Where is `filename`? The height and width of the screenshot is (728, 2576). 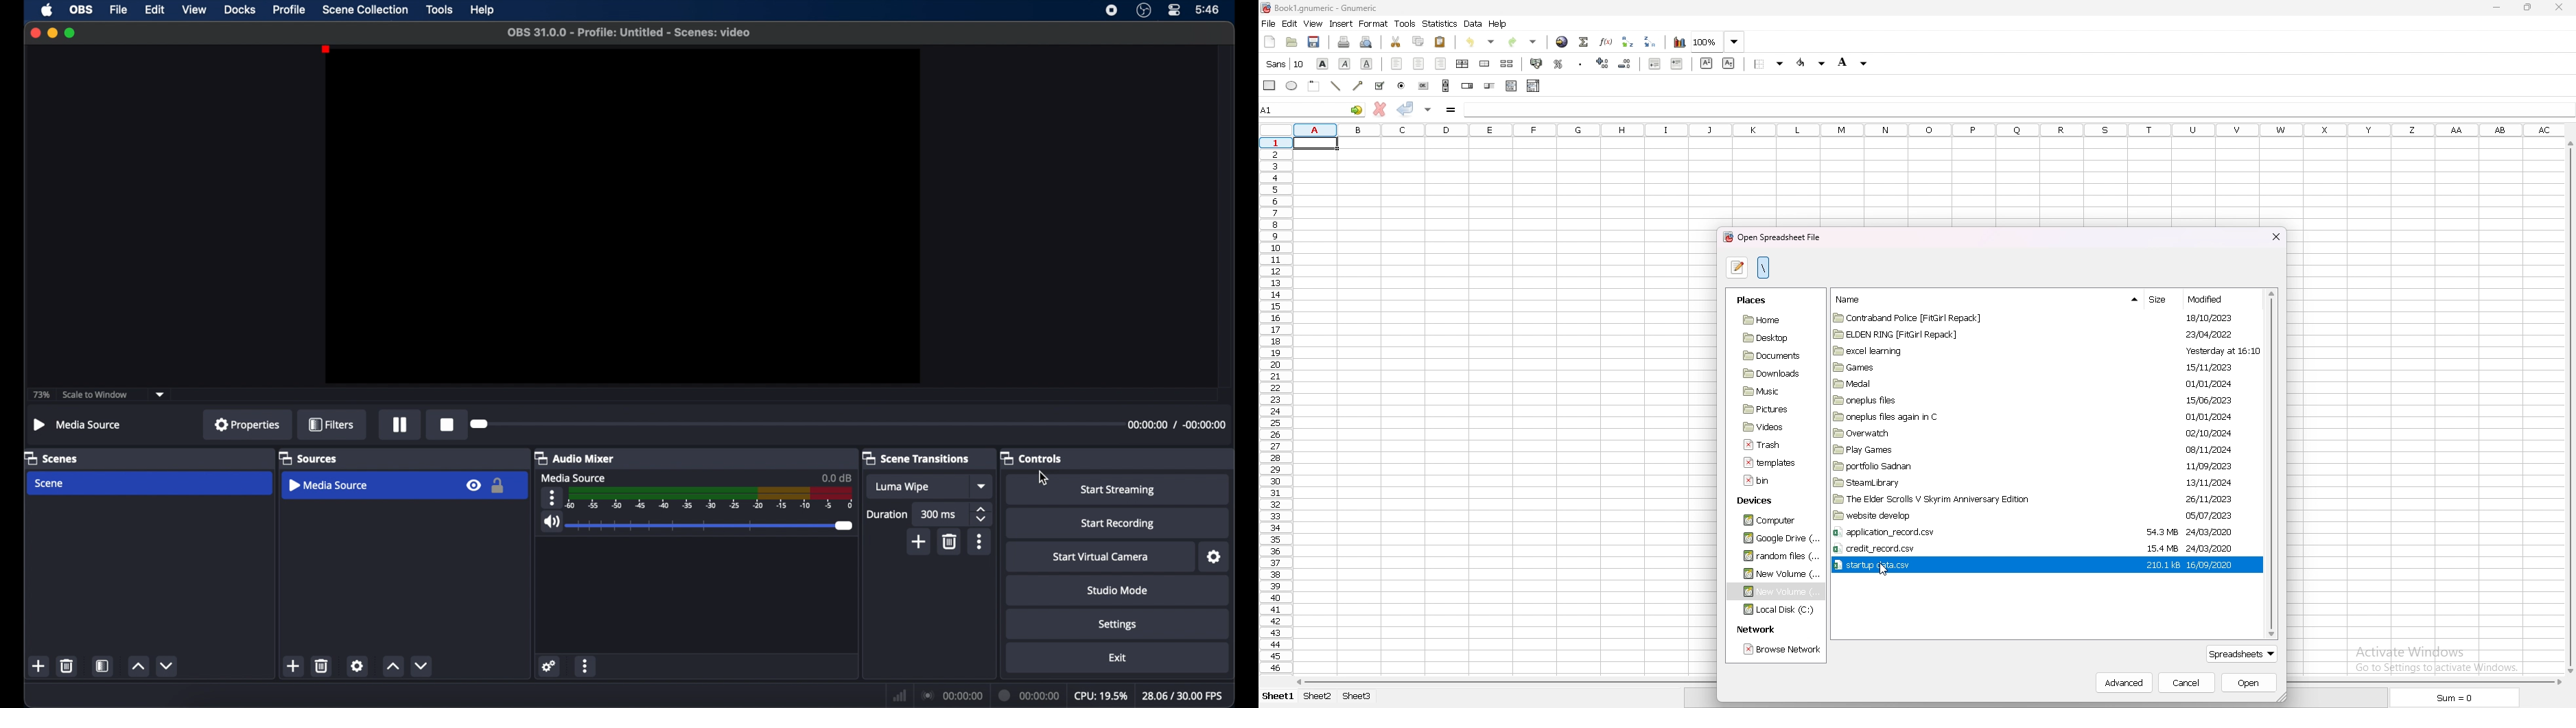 filename is located at coordinates (628, 31).